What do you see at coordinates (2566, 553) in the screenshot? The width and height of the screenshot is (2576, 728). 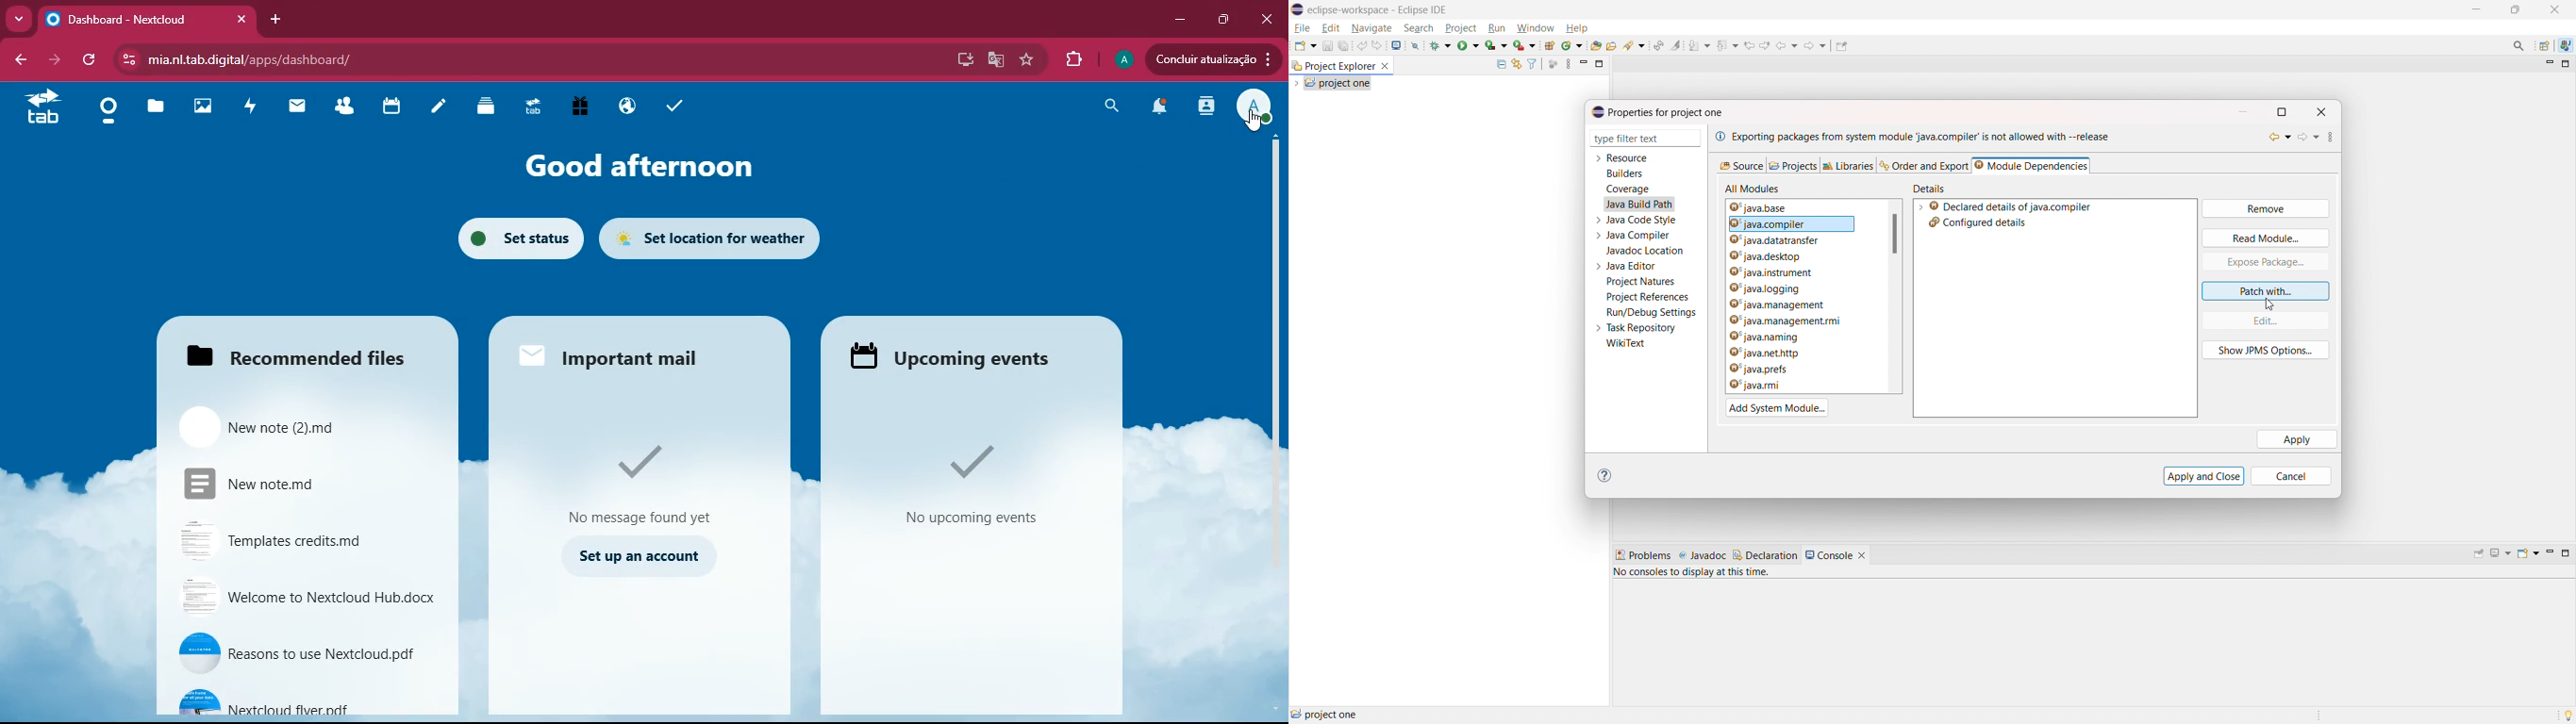 I see `maximize` at bounding box center [2566, 553].